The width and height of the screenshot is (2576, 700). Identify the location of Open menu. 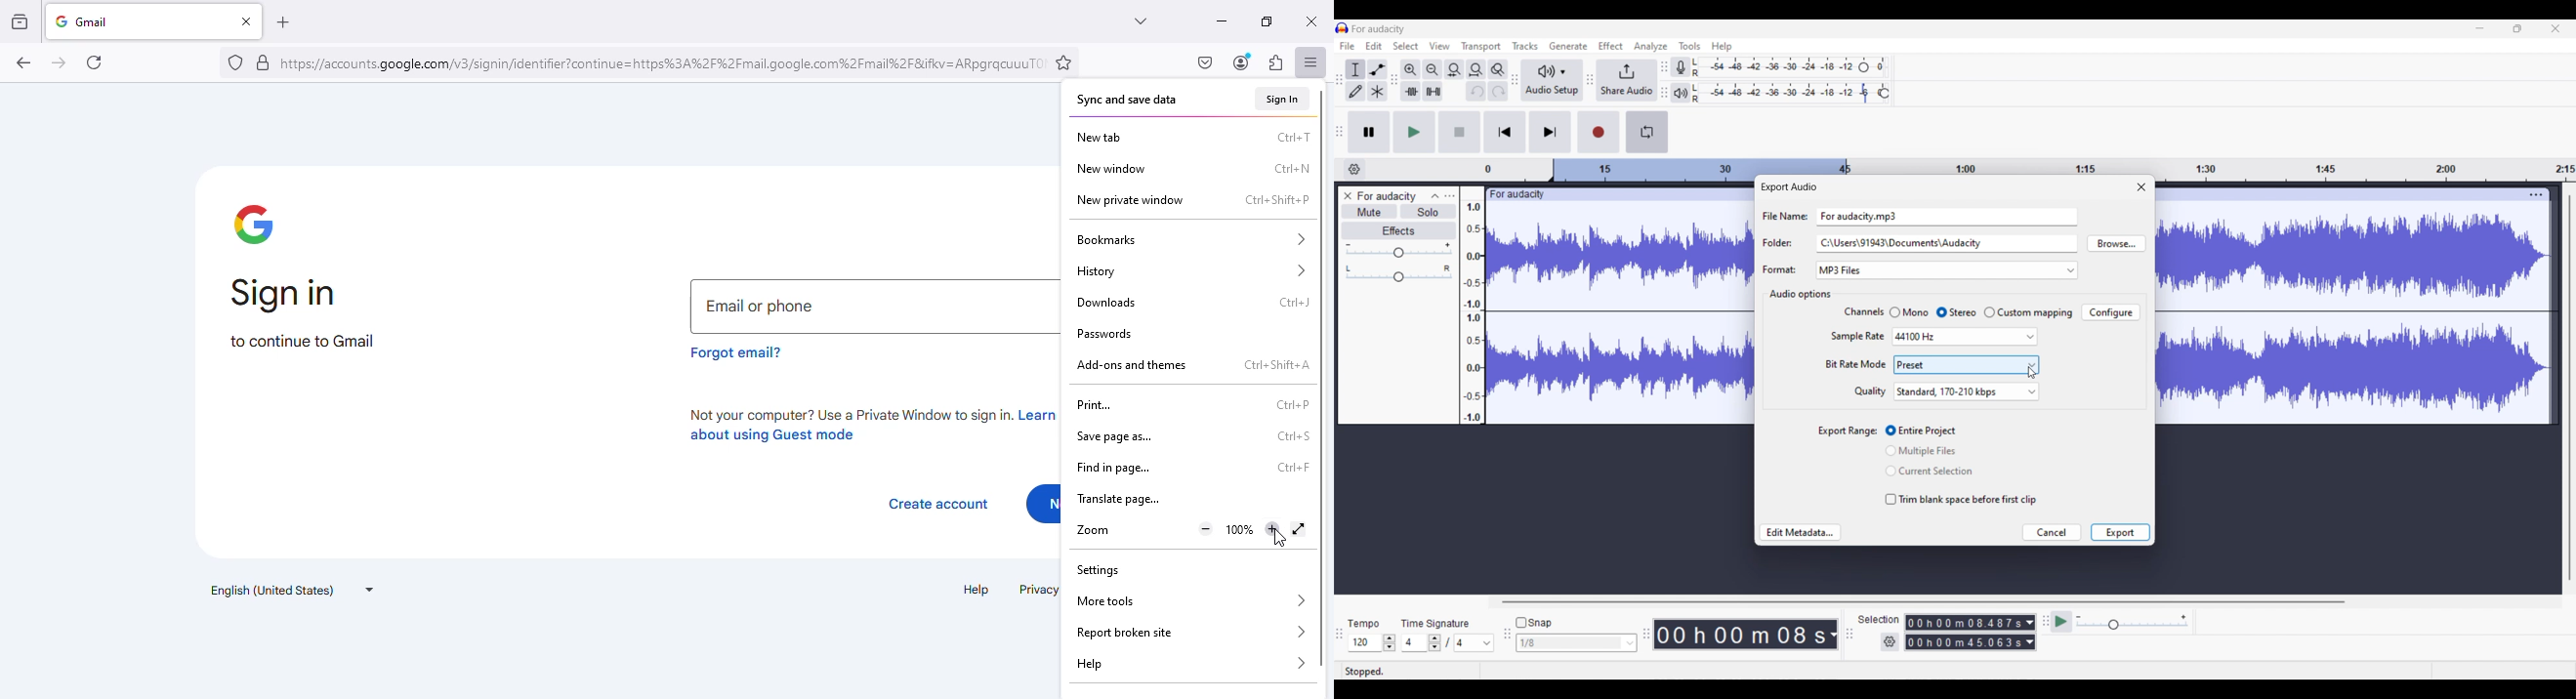
(1450, 195).